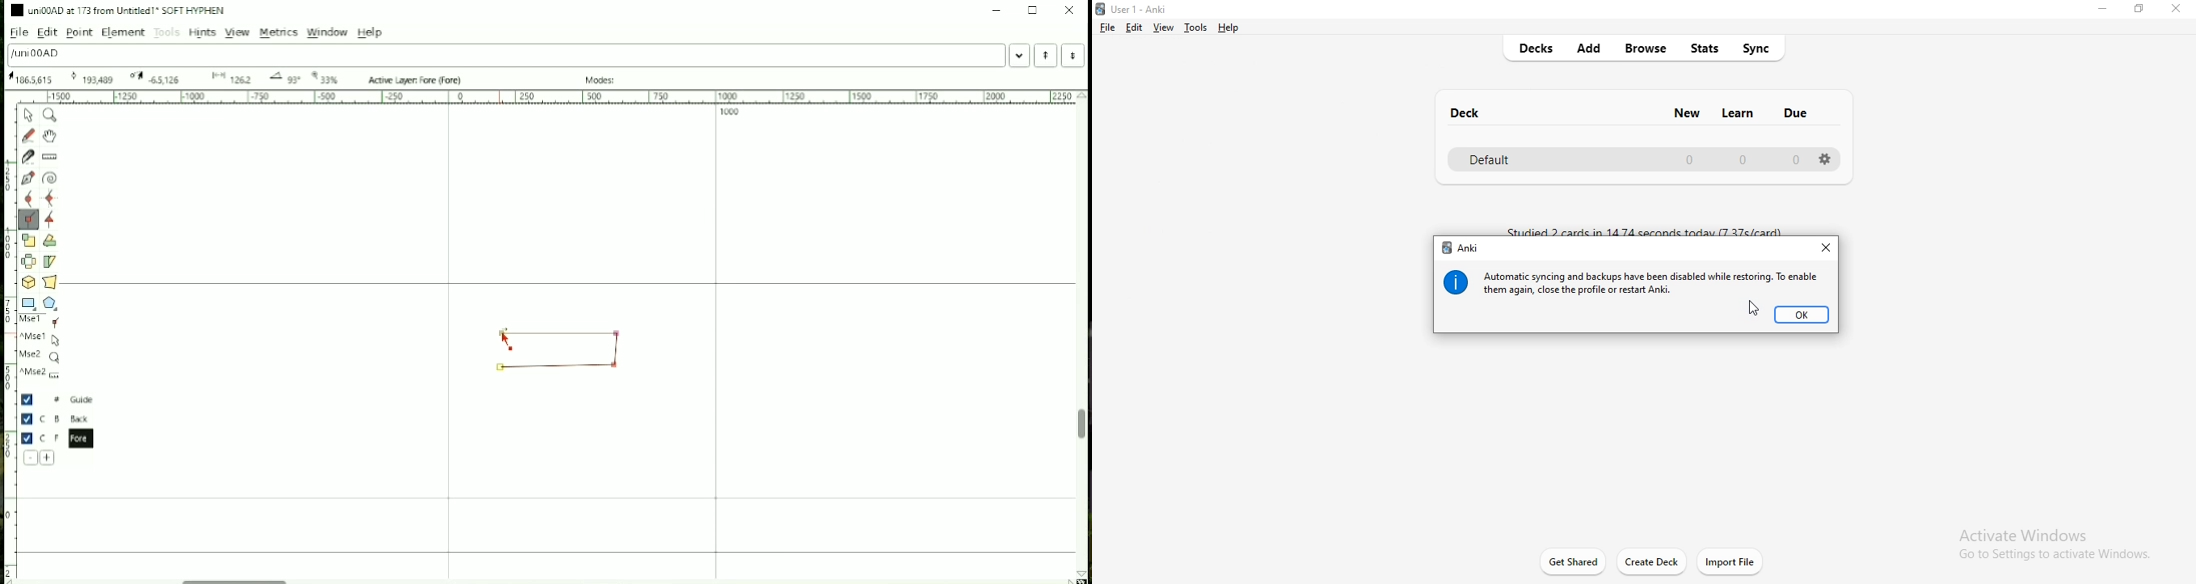 The width and height of the screenshot is (2212, 588). I want to click on Rotate the selection in 3D and project back to plane, so click(28, 282).